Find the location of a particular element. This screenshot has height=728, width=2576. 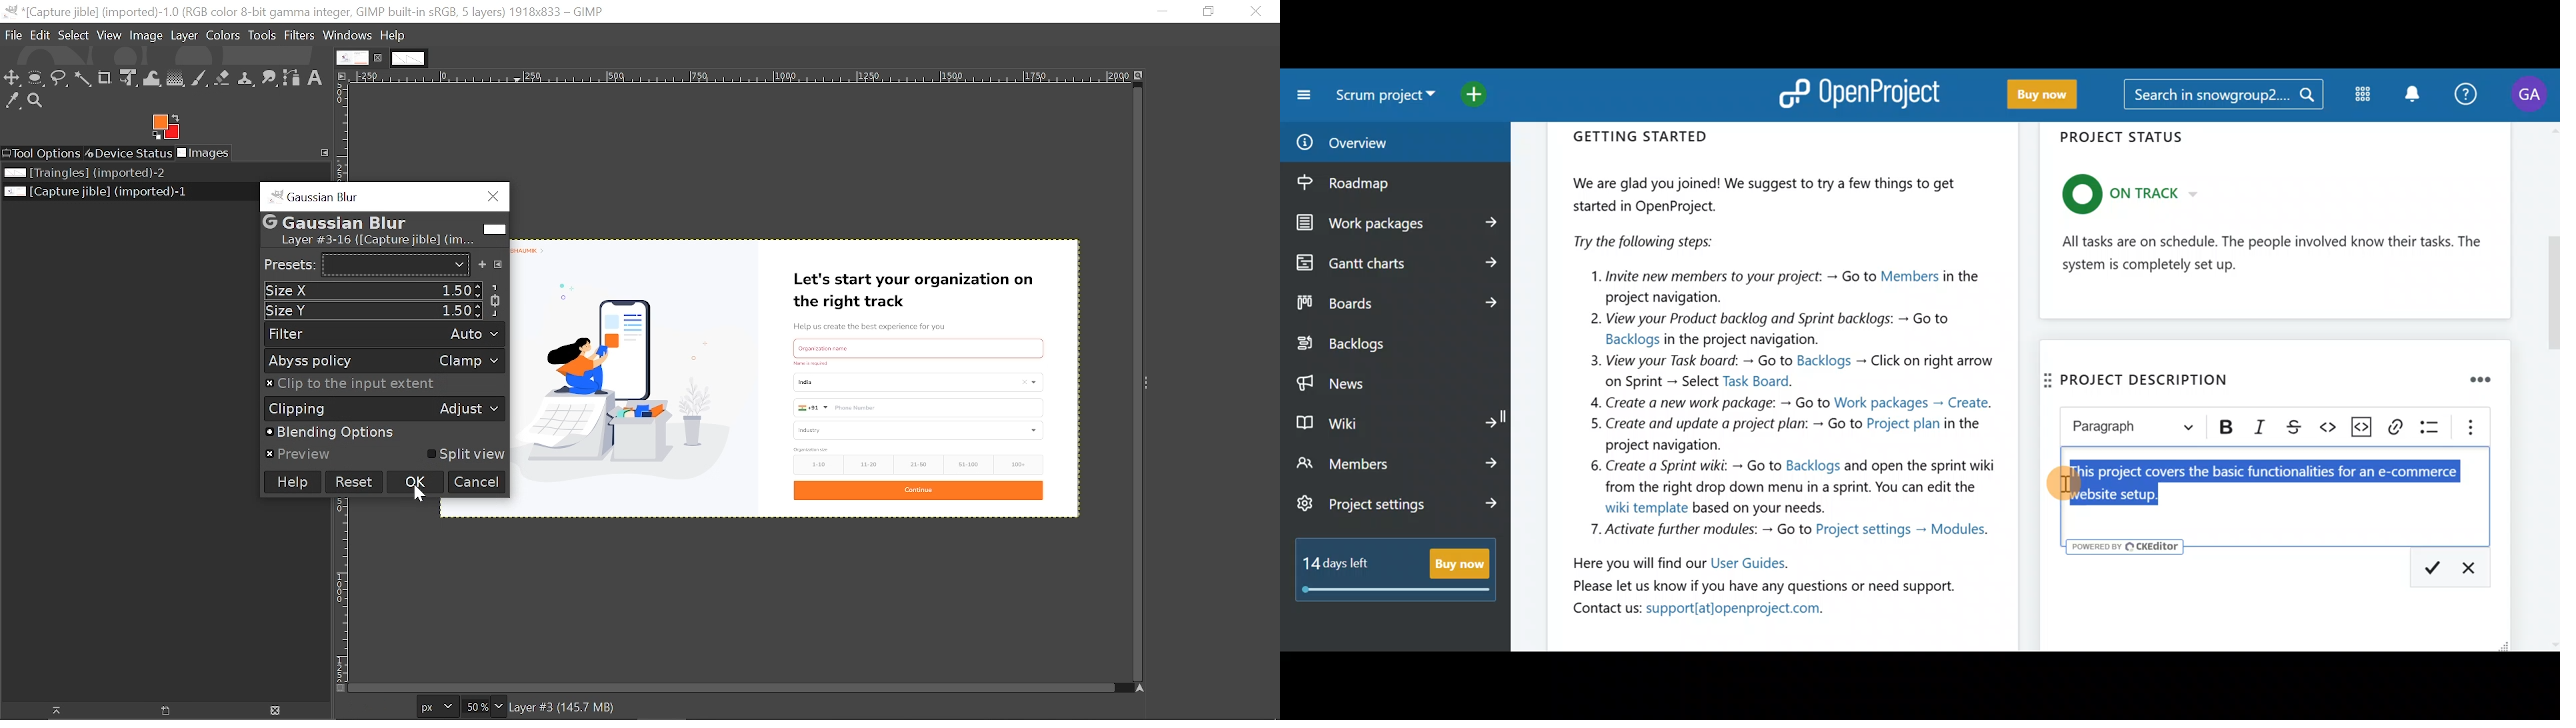

Notification centre is located at coordinates (2409, 93).